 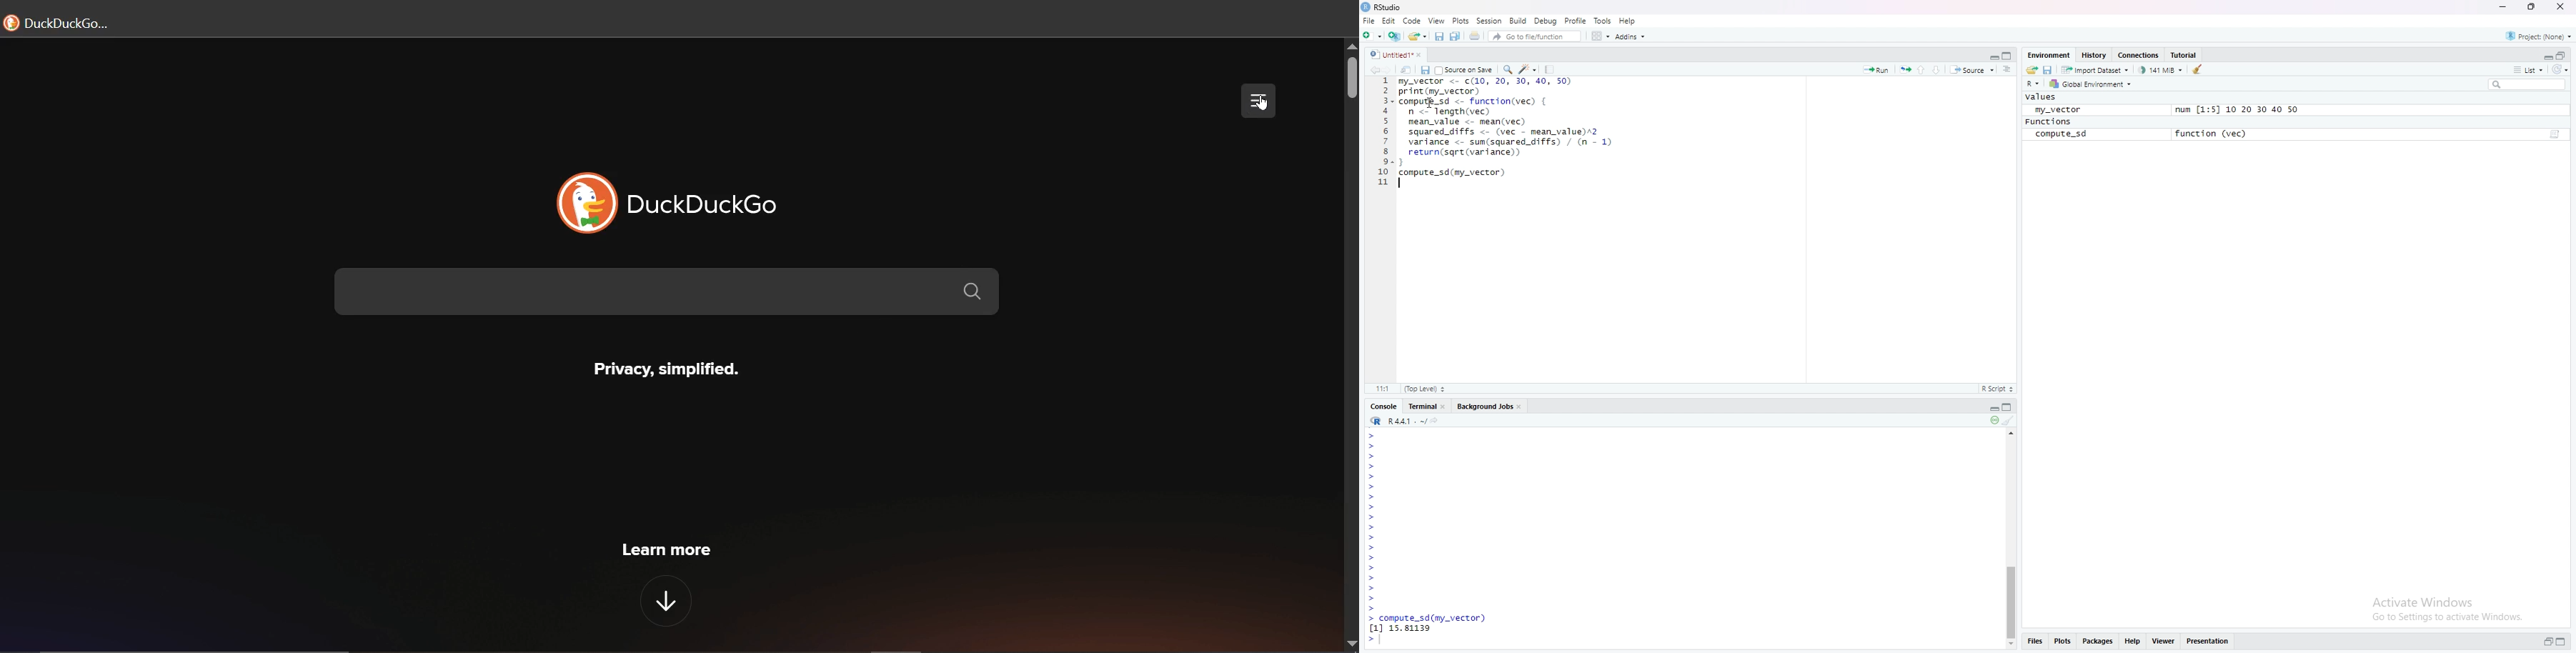 What do you see at coordinates (2547, 56) in the screenshot?
I see `Minimize` at bounding box center [2547, 56].